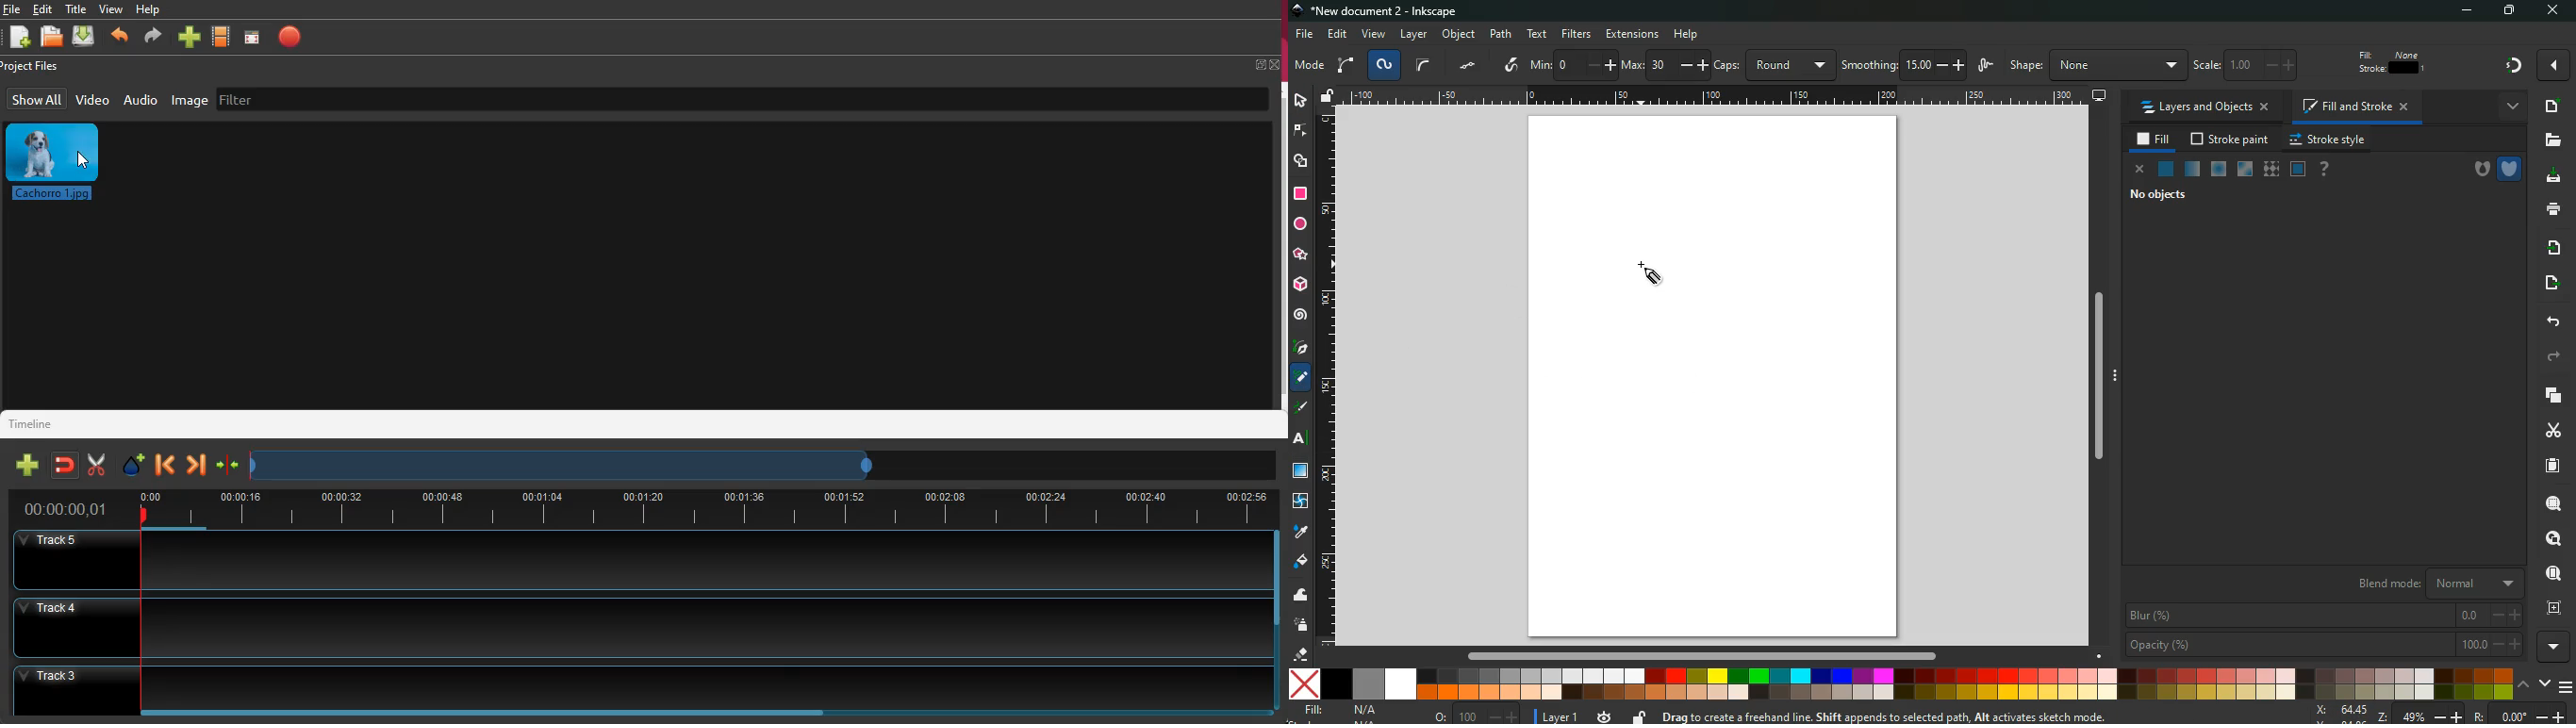 The image size is (2576, 728). I want to click on , so click(2550, 67).